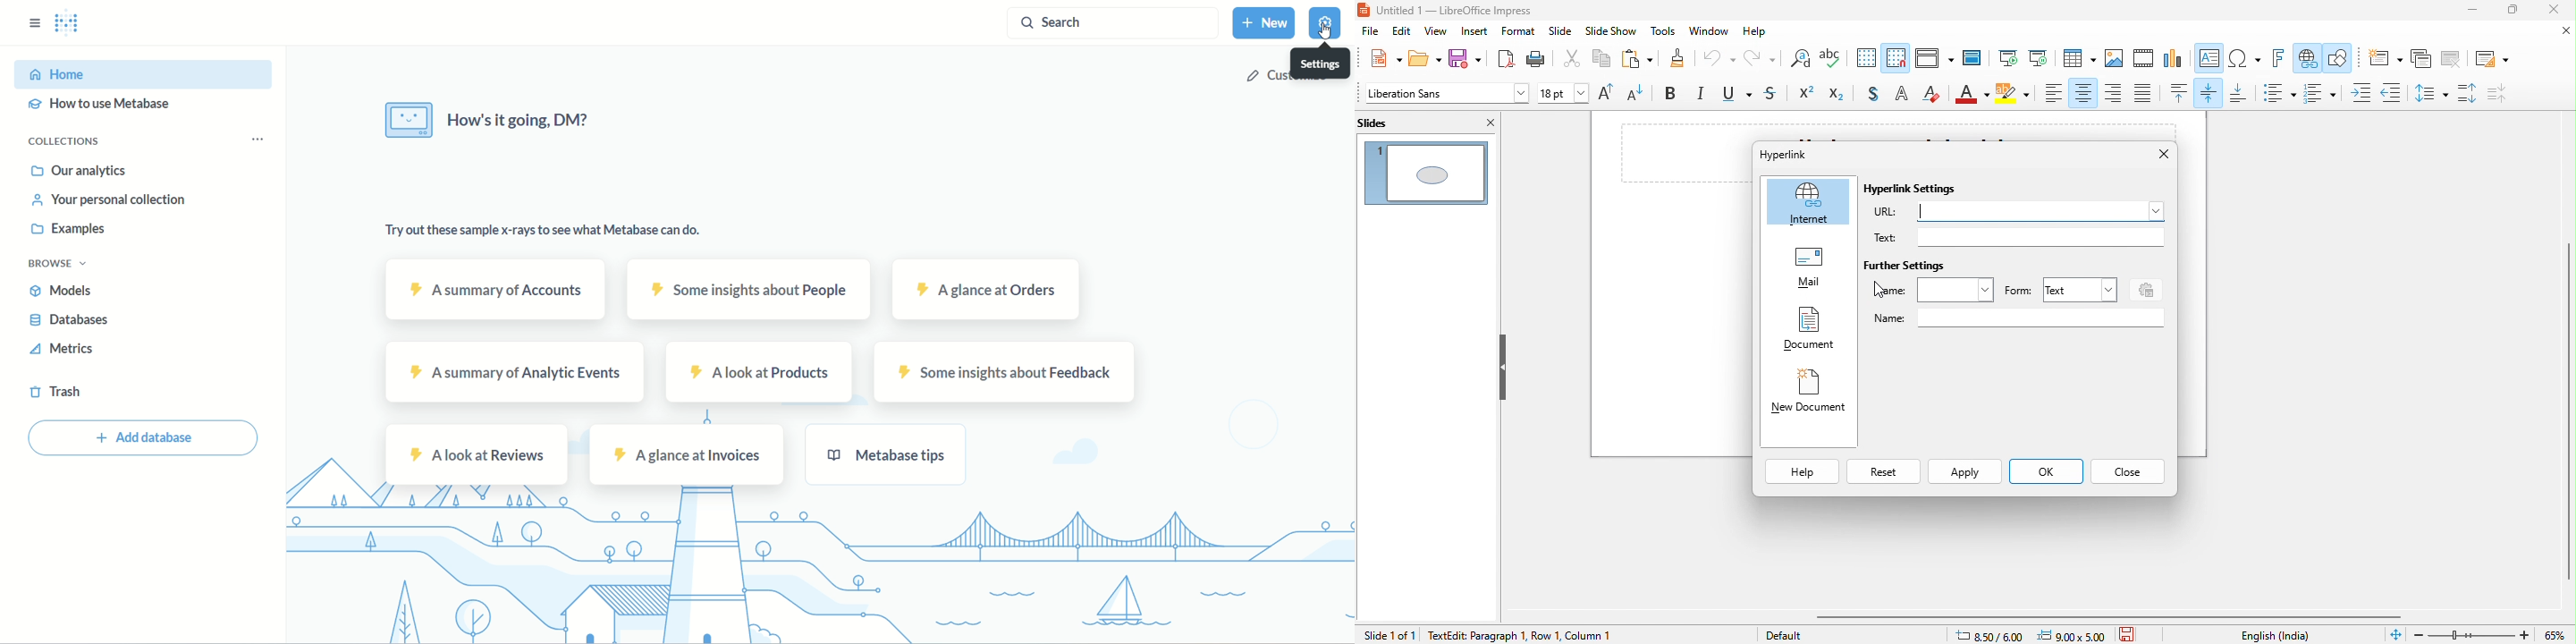 The image size is (2576, 644). I want to click on mail, so click(1809, 270).